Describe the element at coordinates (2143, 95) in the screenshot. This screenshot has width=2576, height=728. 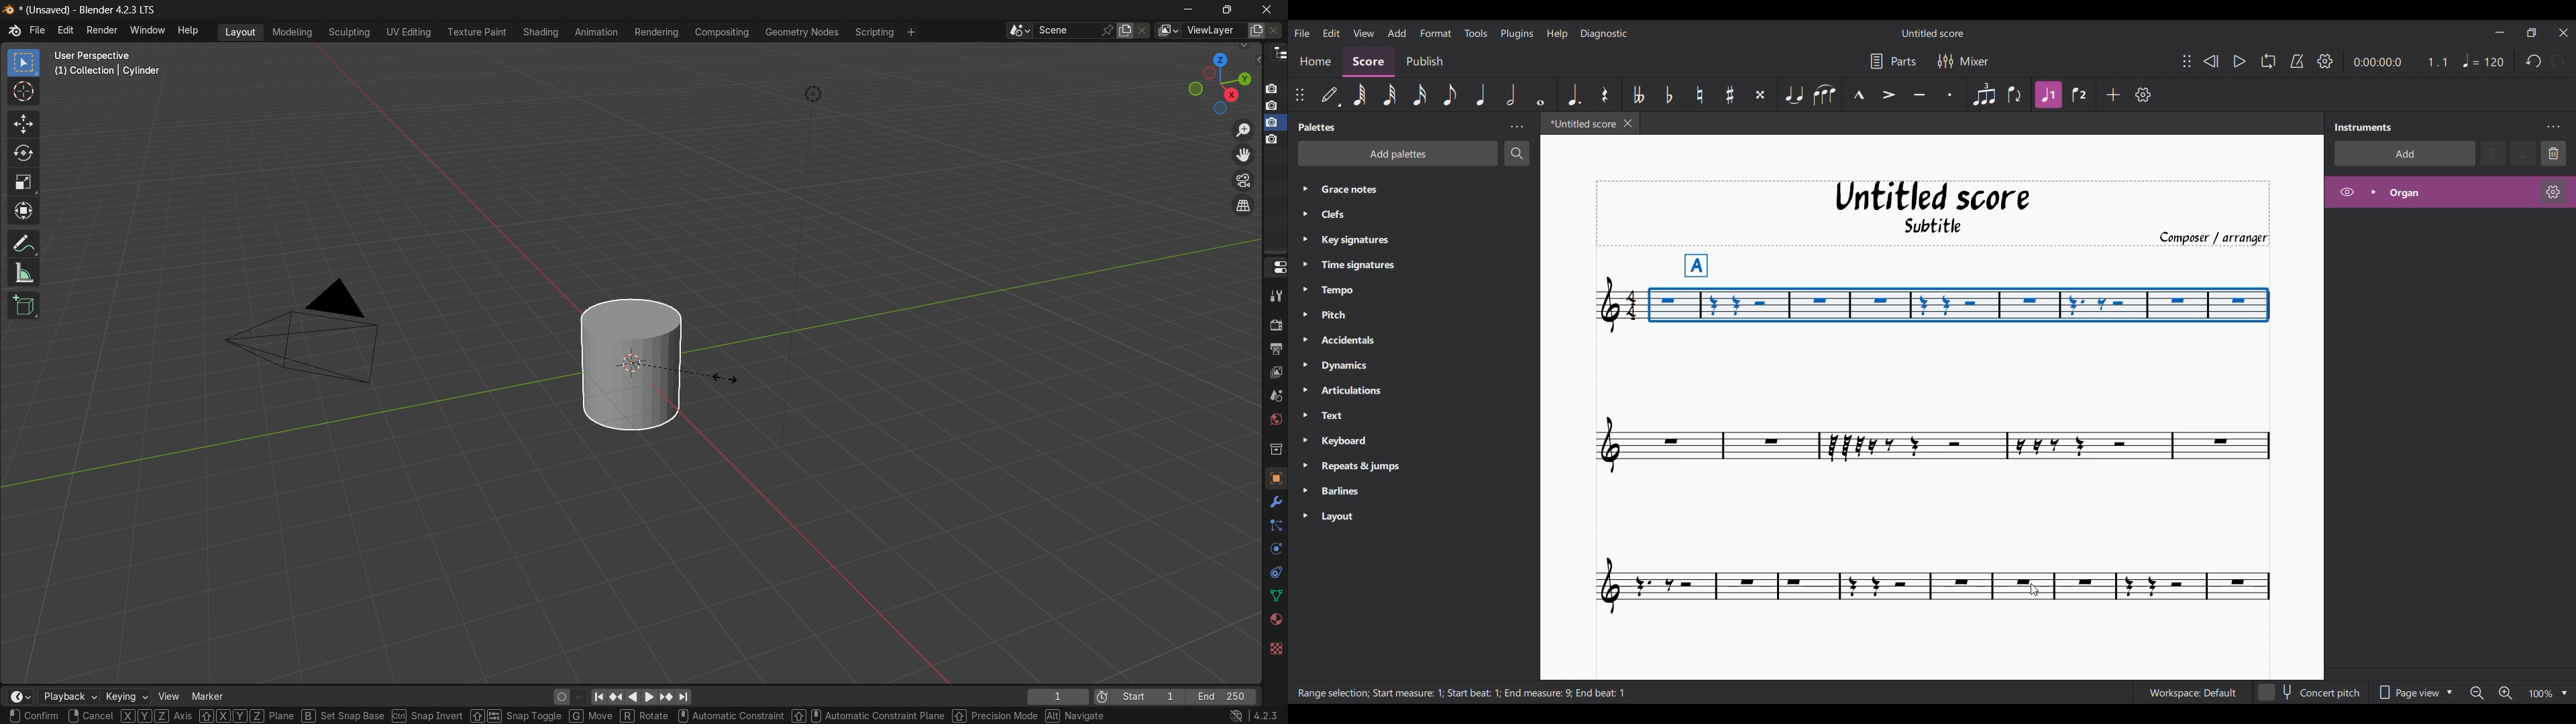
I see `Customize toolbar` at that location.